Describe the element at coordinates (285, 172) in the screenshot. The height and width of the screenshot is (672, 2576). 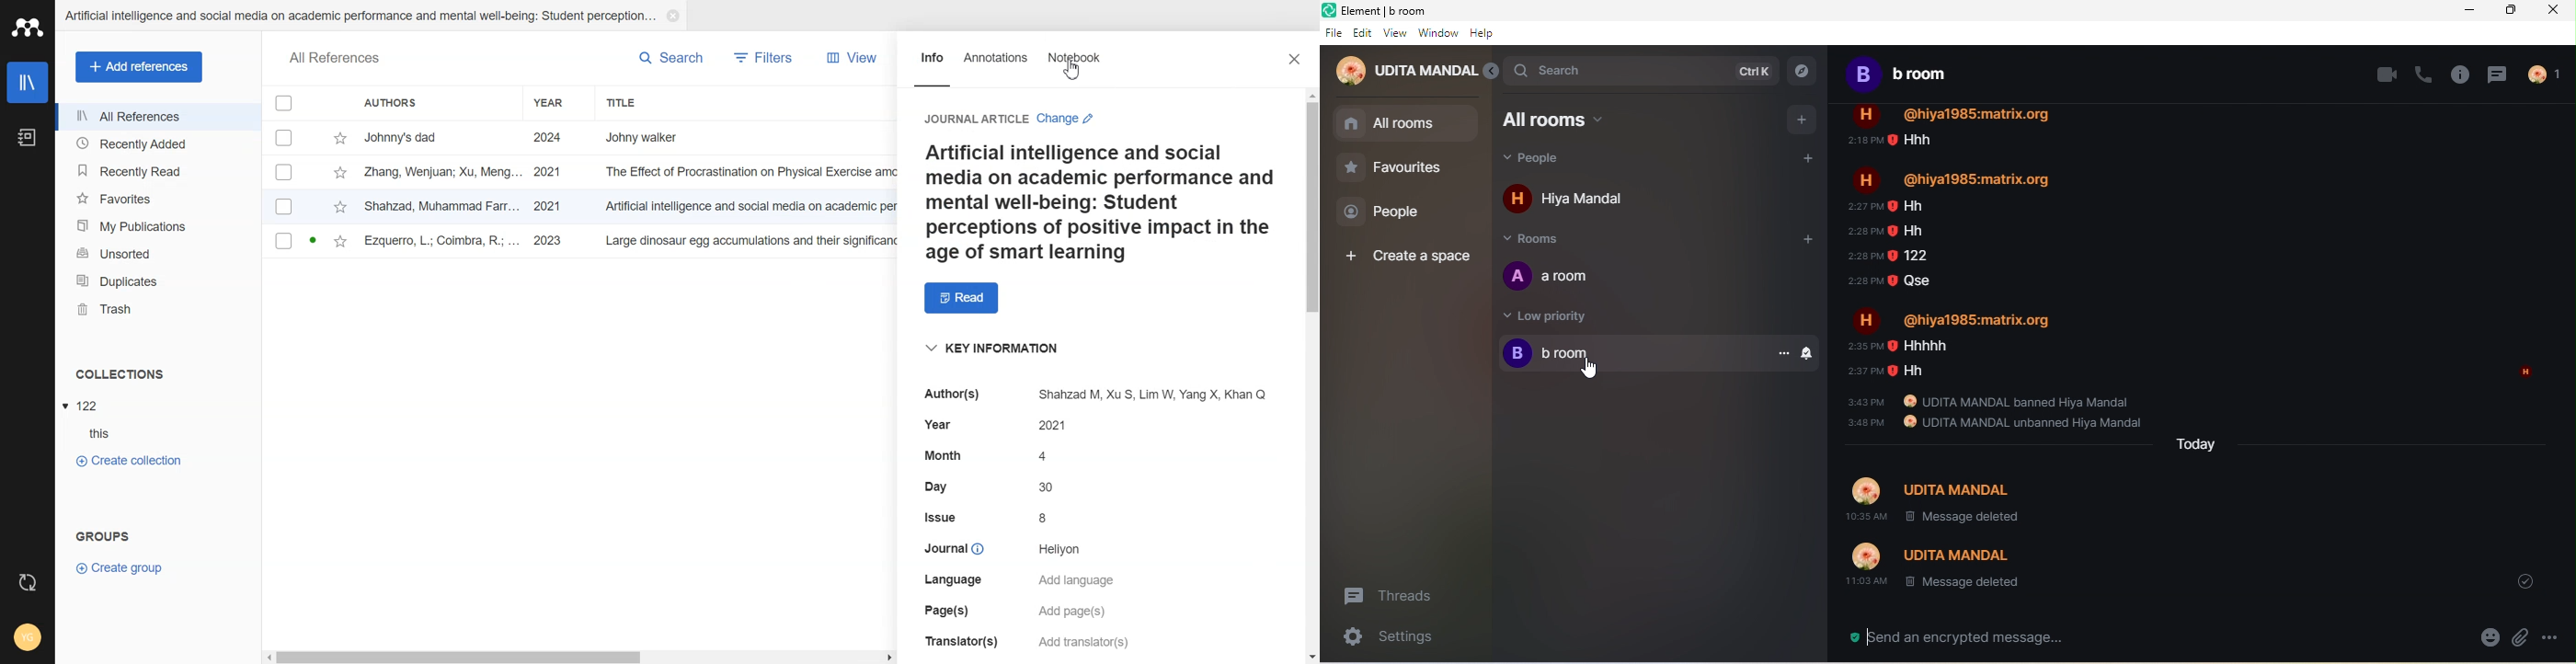
I see `Checkbox` at that location.